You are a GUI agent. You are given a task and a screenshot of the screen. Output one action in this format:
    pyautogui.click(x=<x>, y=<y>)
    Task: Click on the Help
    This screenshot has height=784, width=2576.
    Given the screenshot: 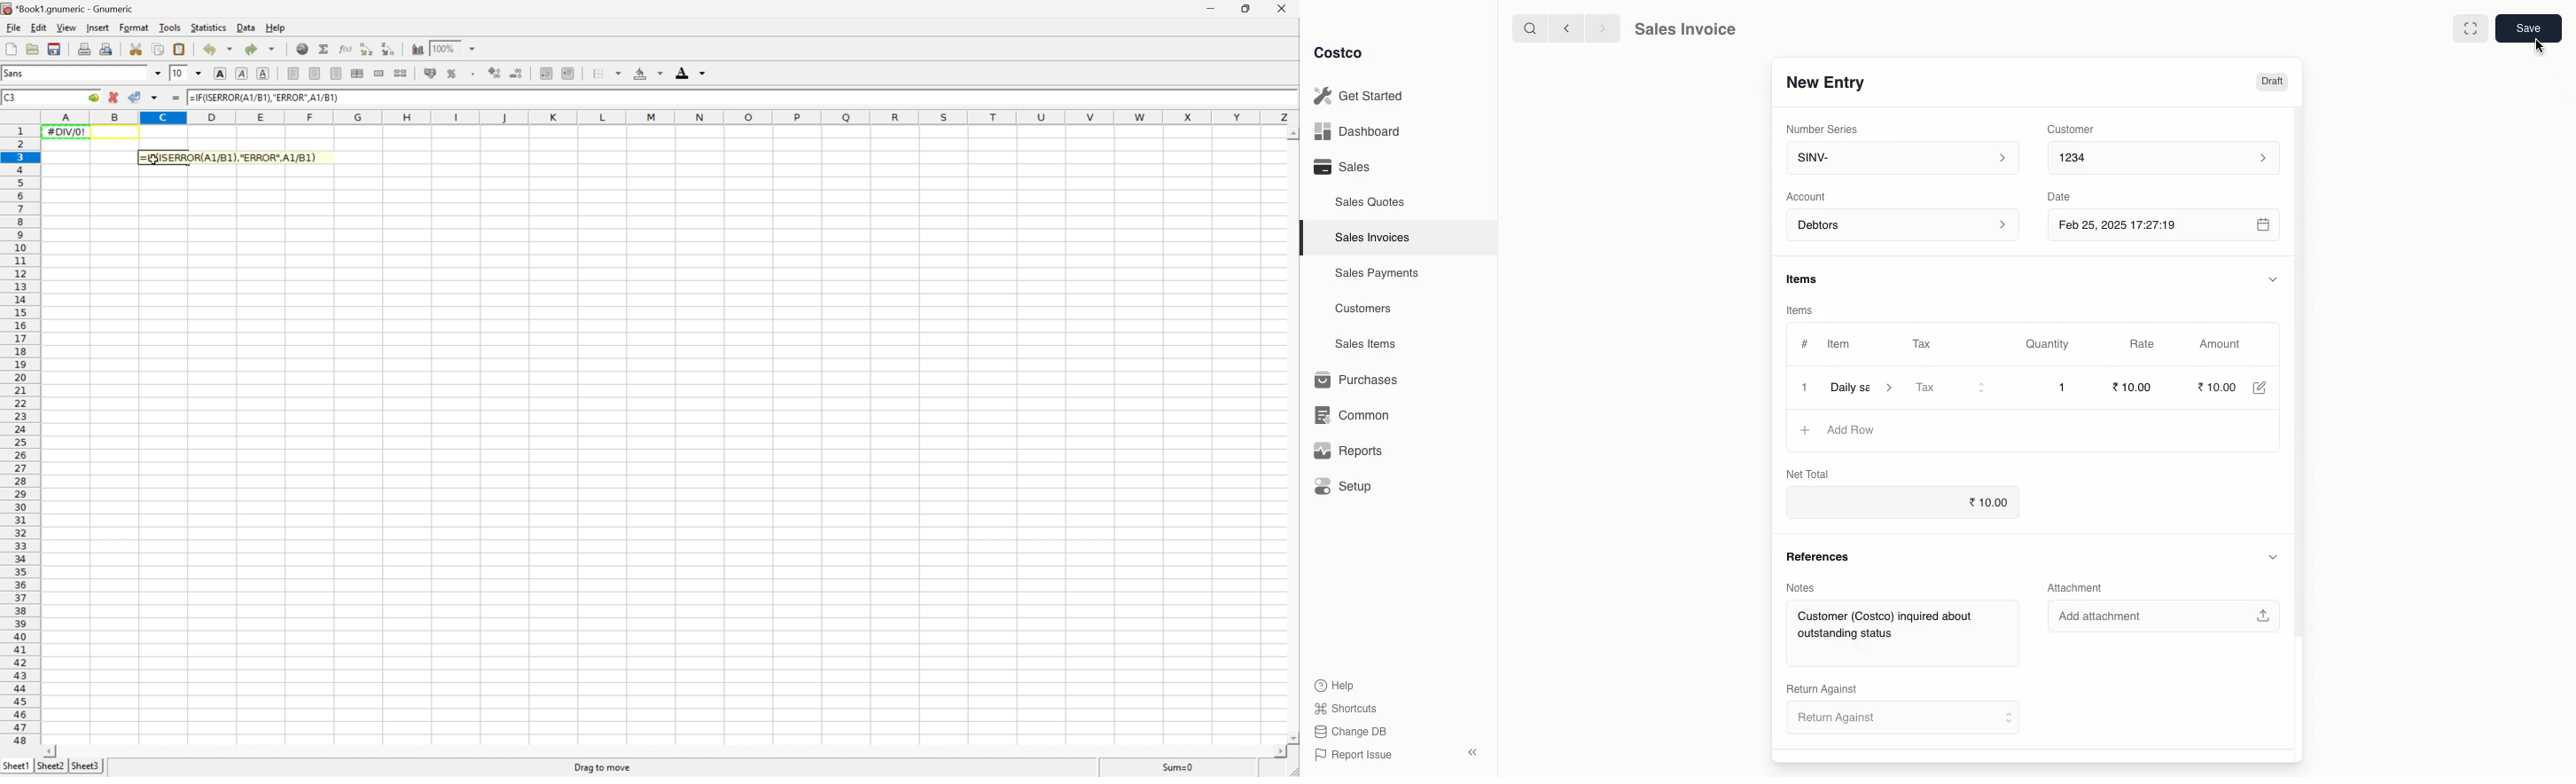 What is the action you would take?
    pyautogui.click(x=1338, y=685)
    